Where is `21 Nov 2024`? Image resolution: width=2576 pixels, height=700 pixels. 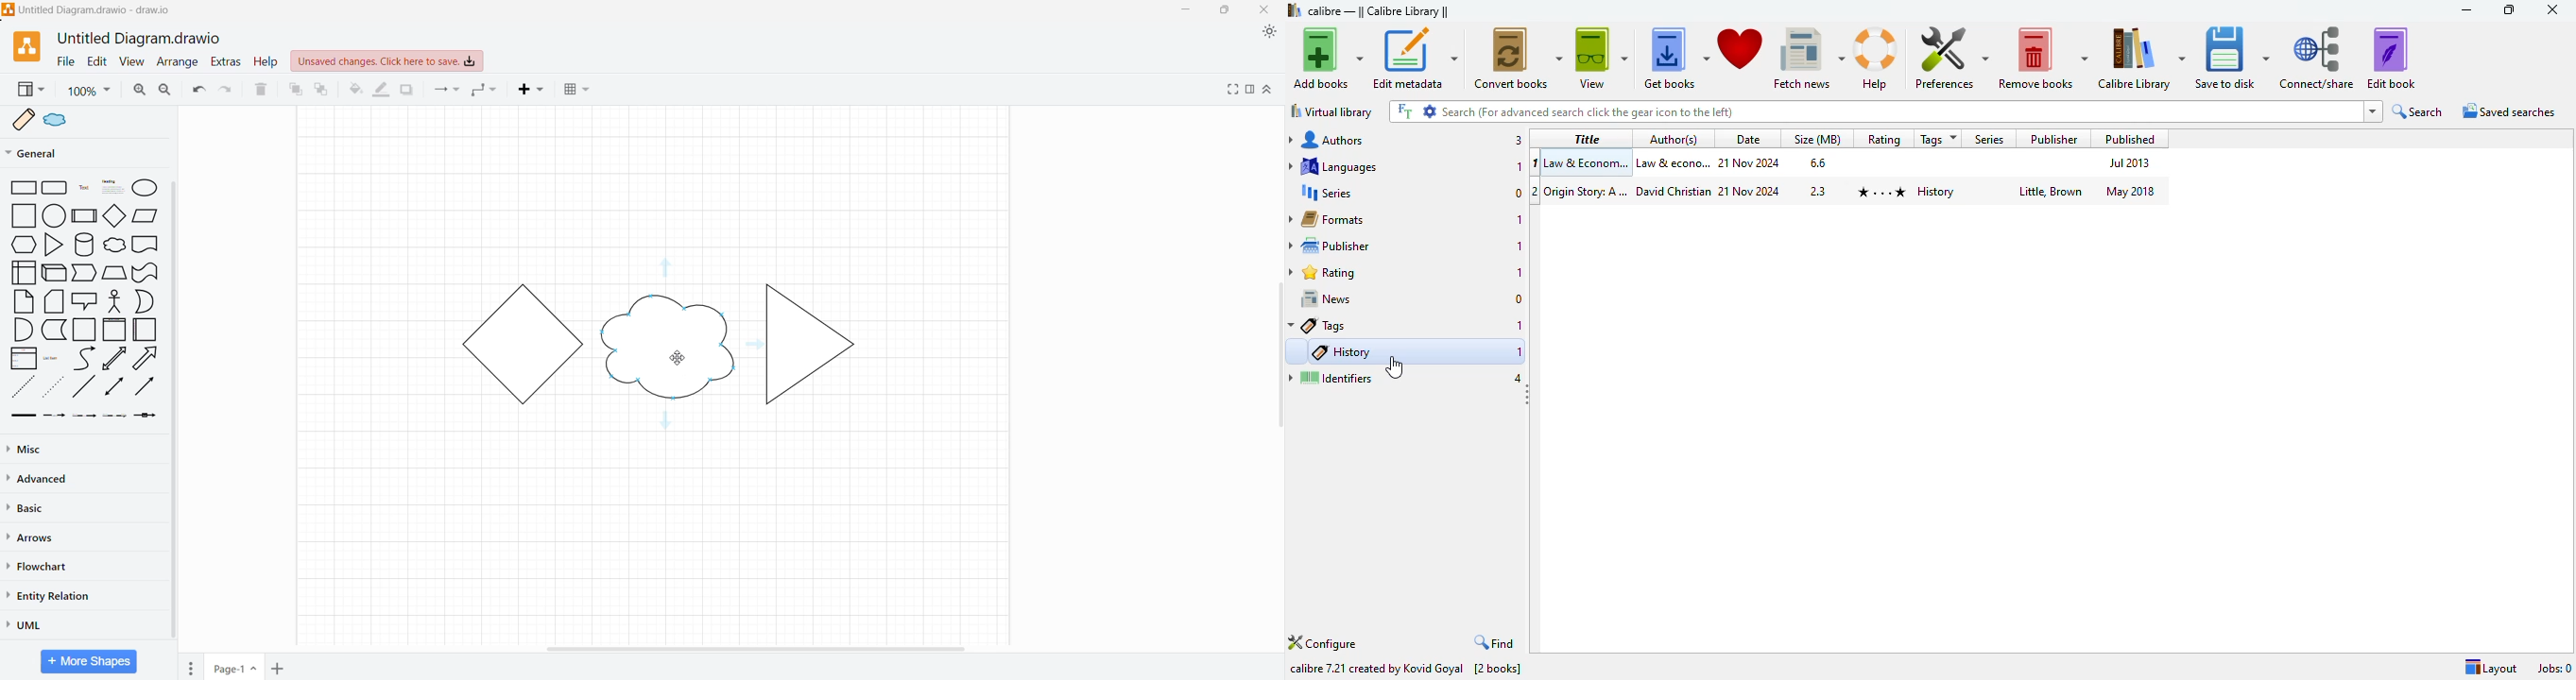 21 Nov 2024 is located at coordinates (1750, 163).